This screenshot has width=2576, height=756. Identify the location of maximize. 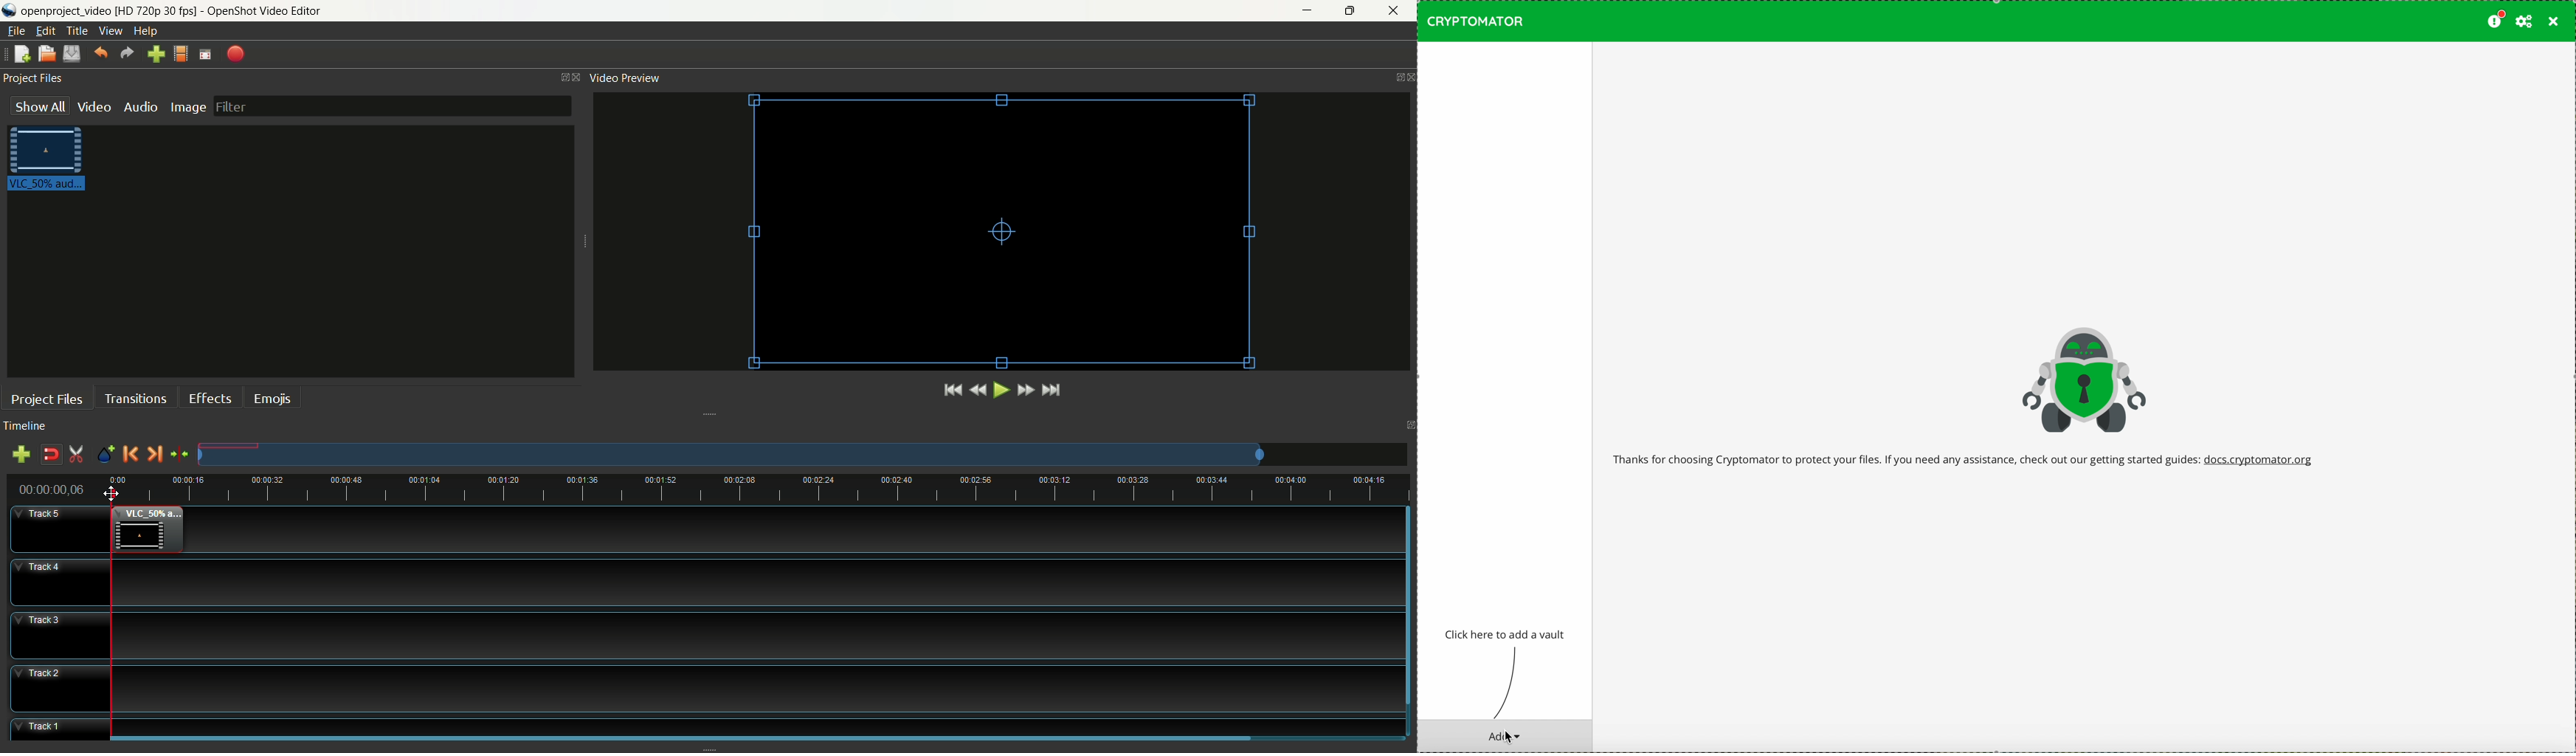
(1353, 10).